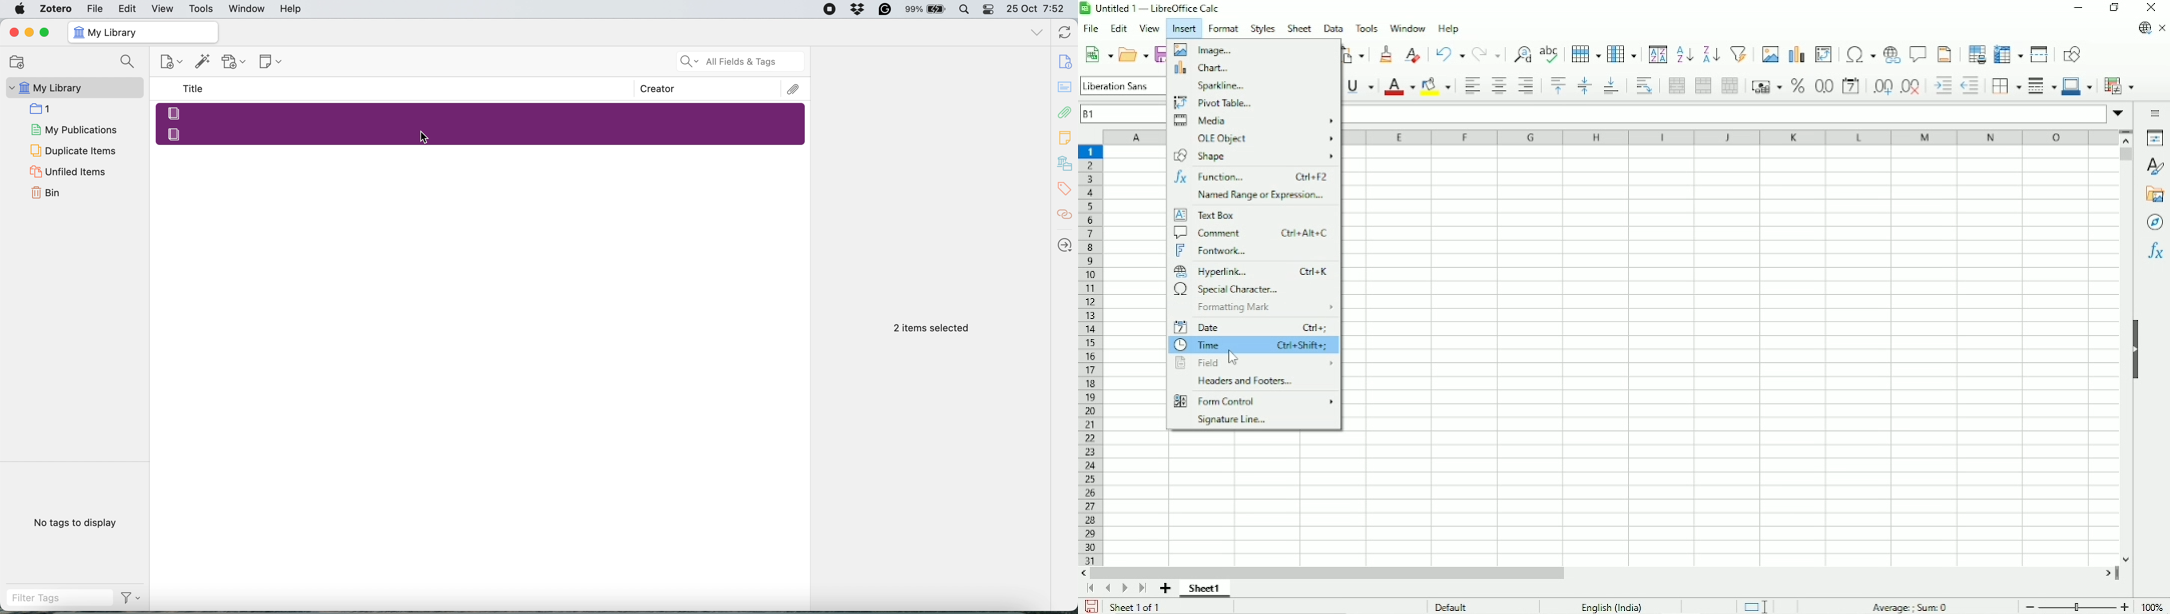  I want to click on Header and footer, so click(1946, 53).